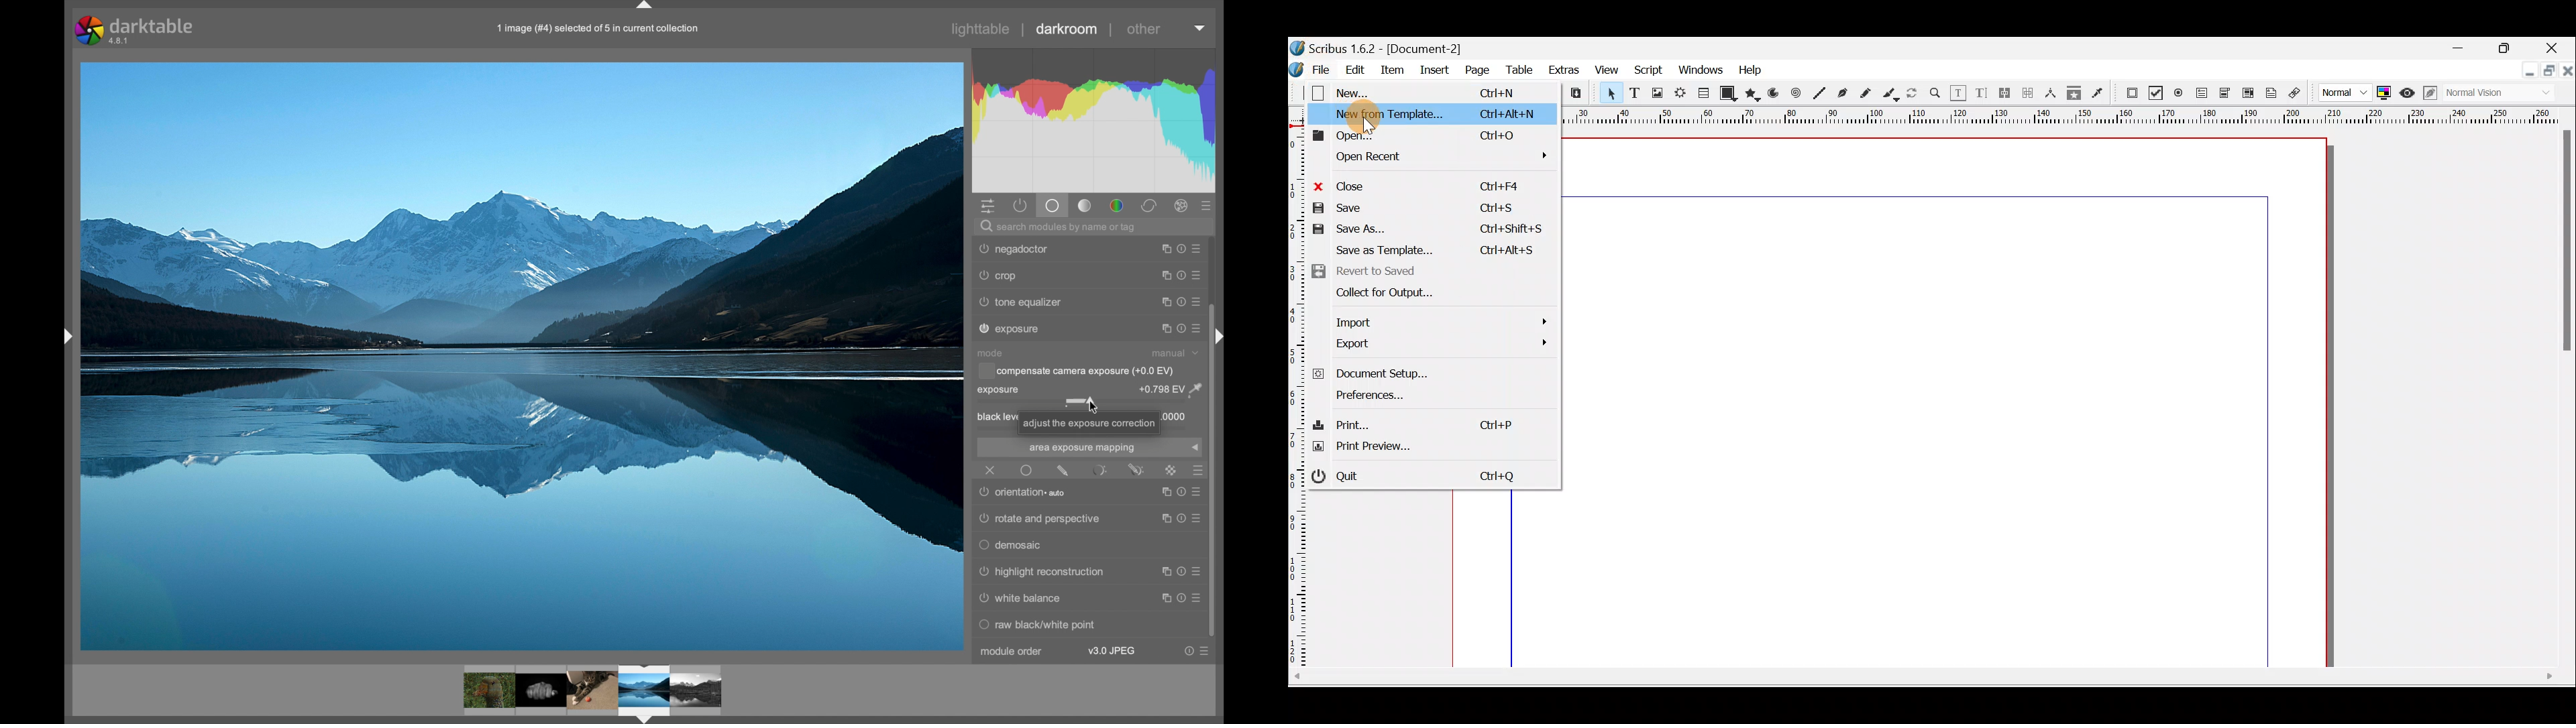 This screenshot has width=2576, height=728. Describe the element at coordinates (1012, 546) in the screenshot. I see `demosaic` at that location.